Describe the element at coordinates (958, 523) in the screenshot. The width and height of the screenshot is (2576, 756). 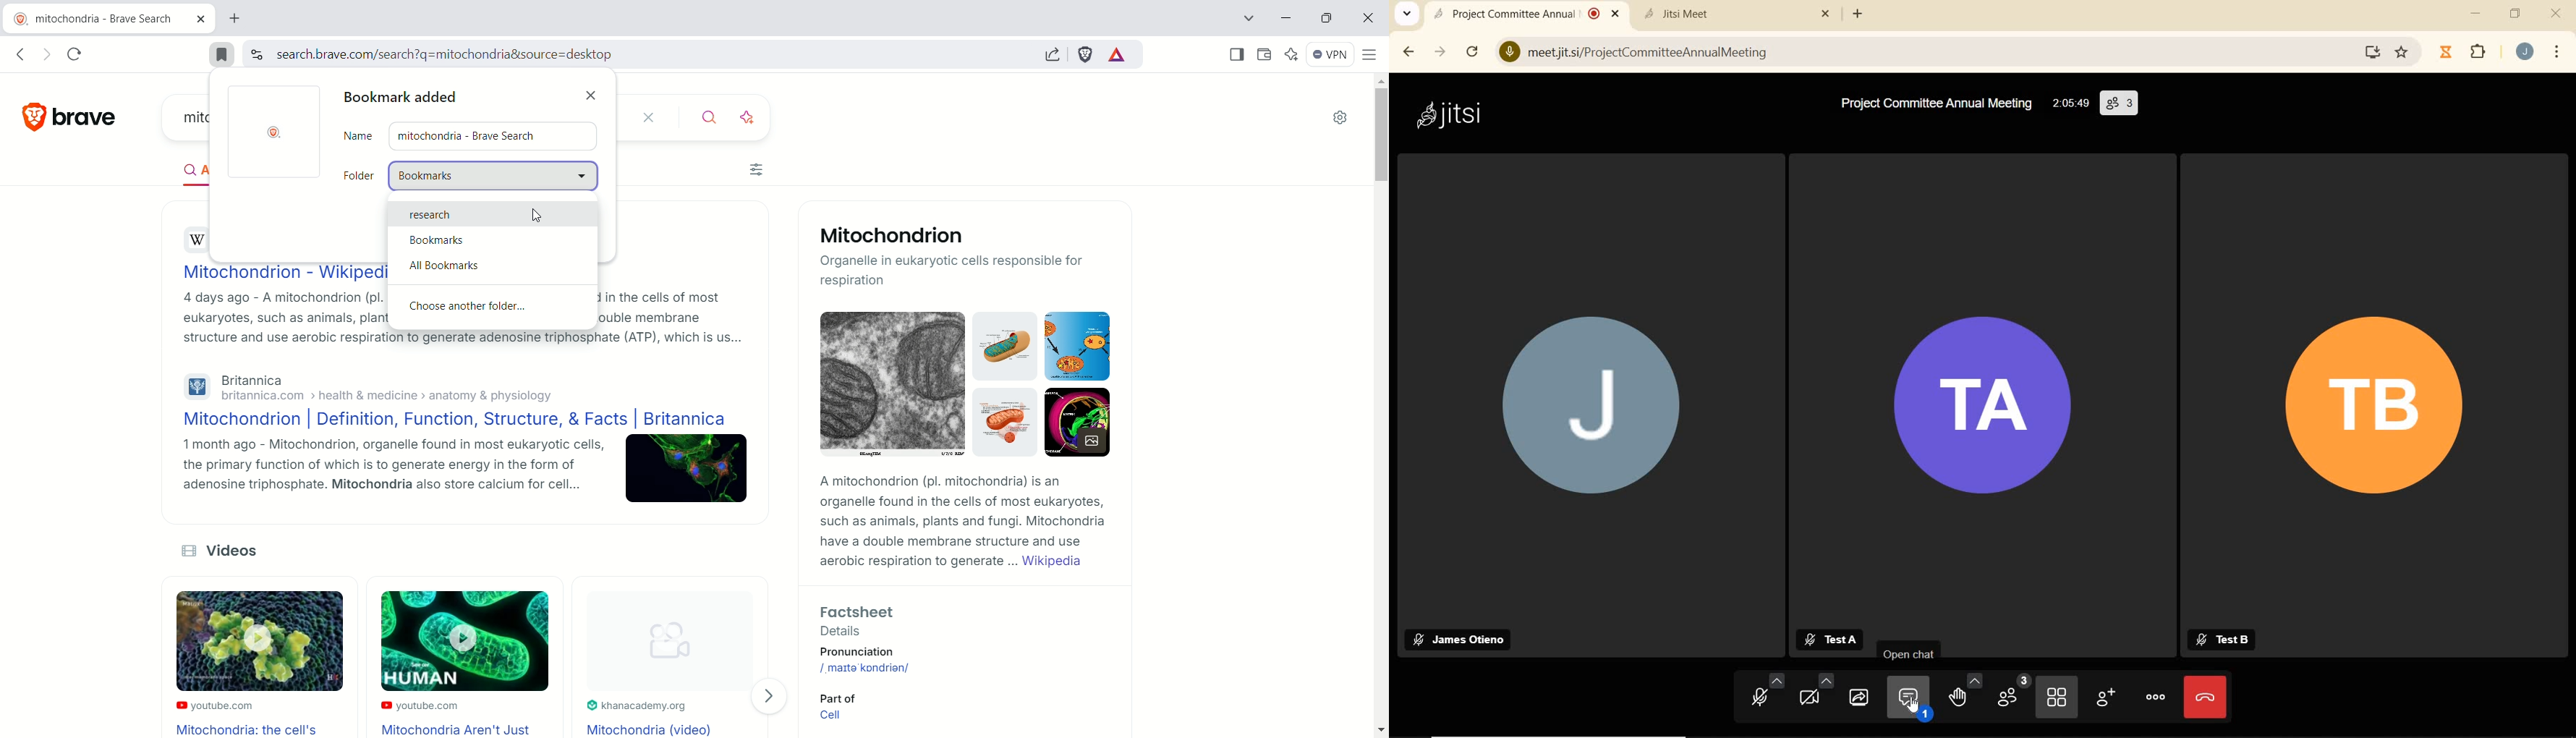
I see `A mitochondrion (pl. mitochondria) is an
organelle found in the cells of most eukaryotes,
such as animals, plants and fungi. Mitochondria
have a double membrane structure and use
aerobic respiration to generate ... Wikipedia` at that location.